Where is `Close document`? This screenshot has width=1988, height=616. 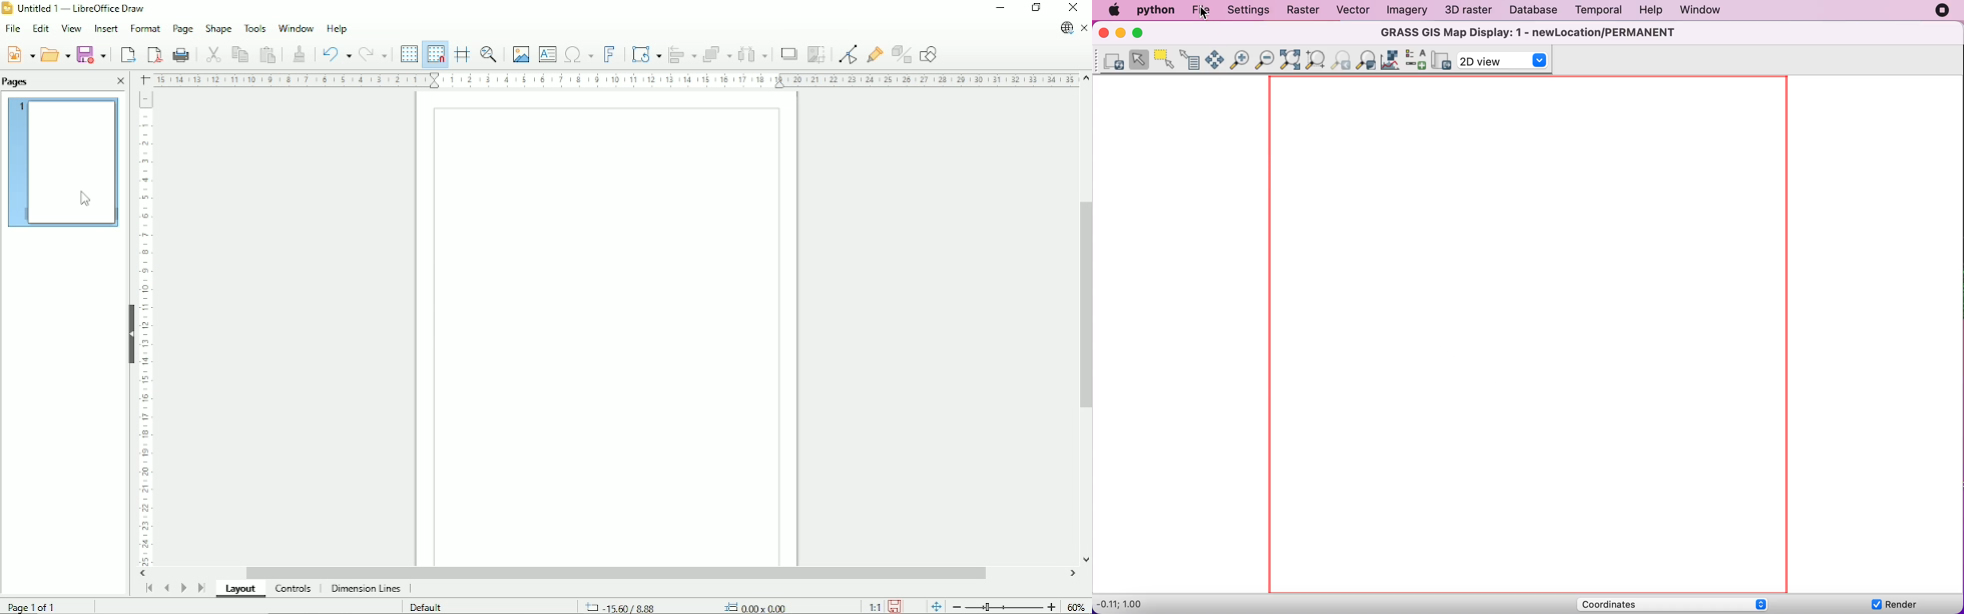 Close document is located at coordinates (1085, 29).